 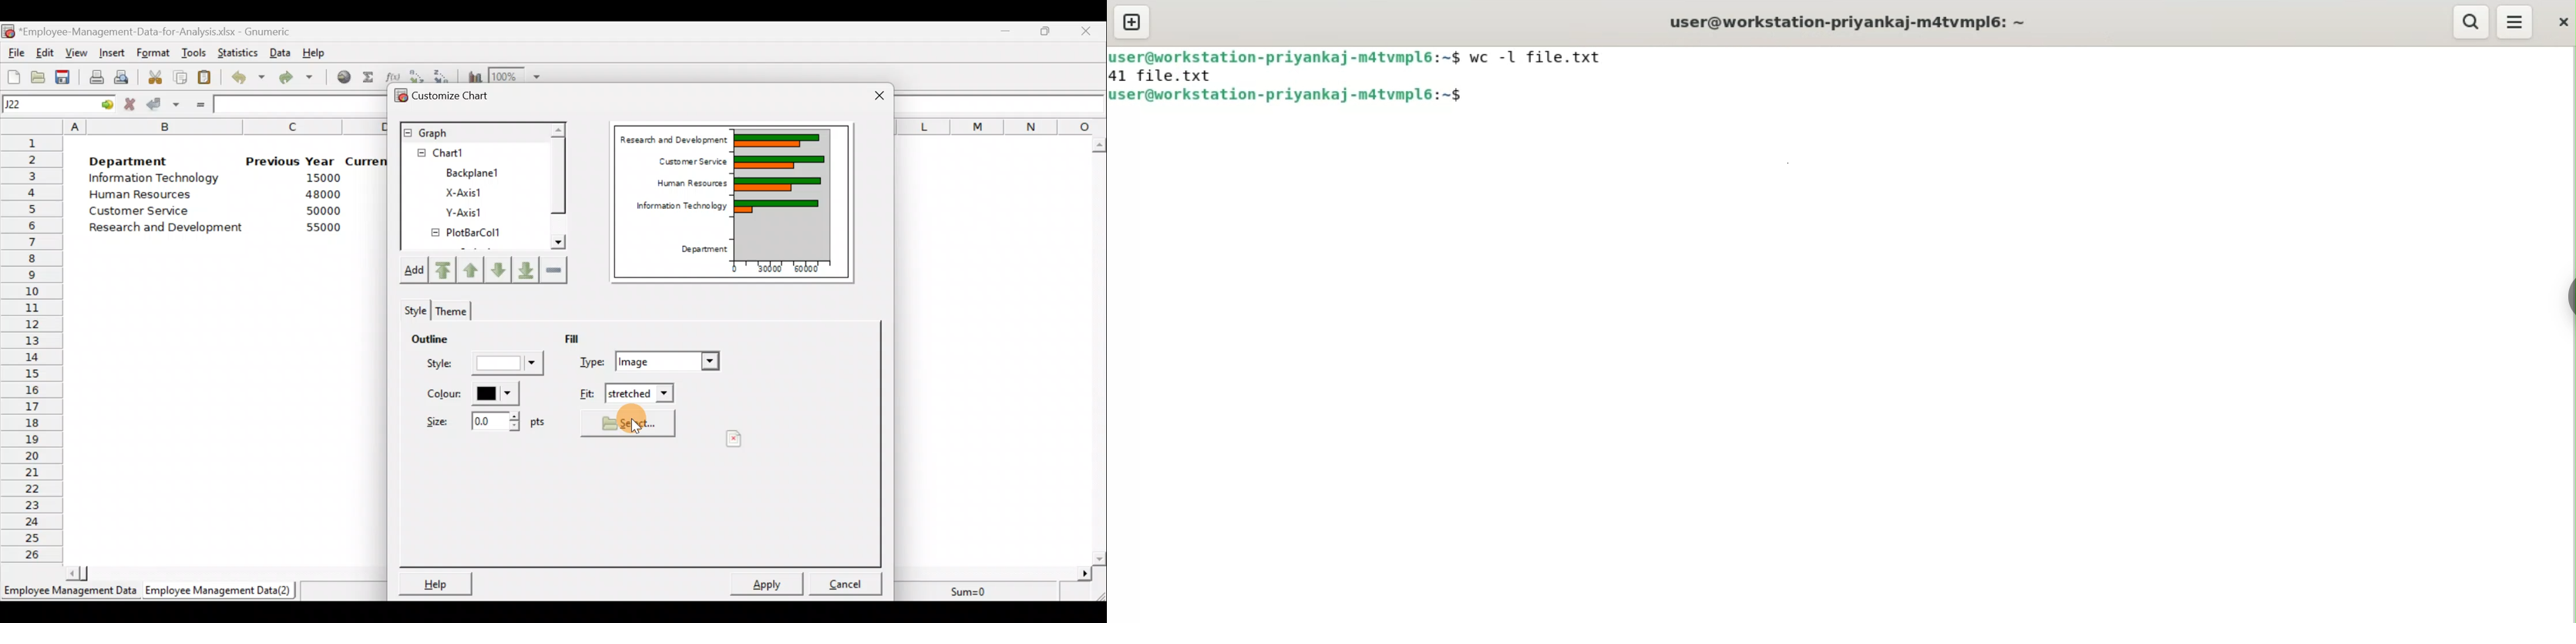 I want to click on 55000, so click(x=322, y=228).